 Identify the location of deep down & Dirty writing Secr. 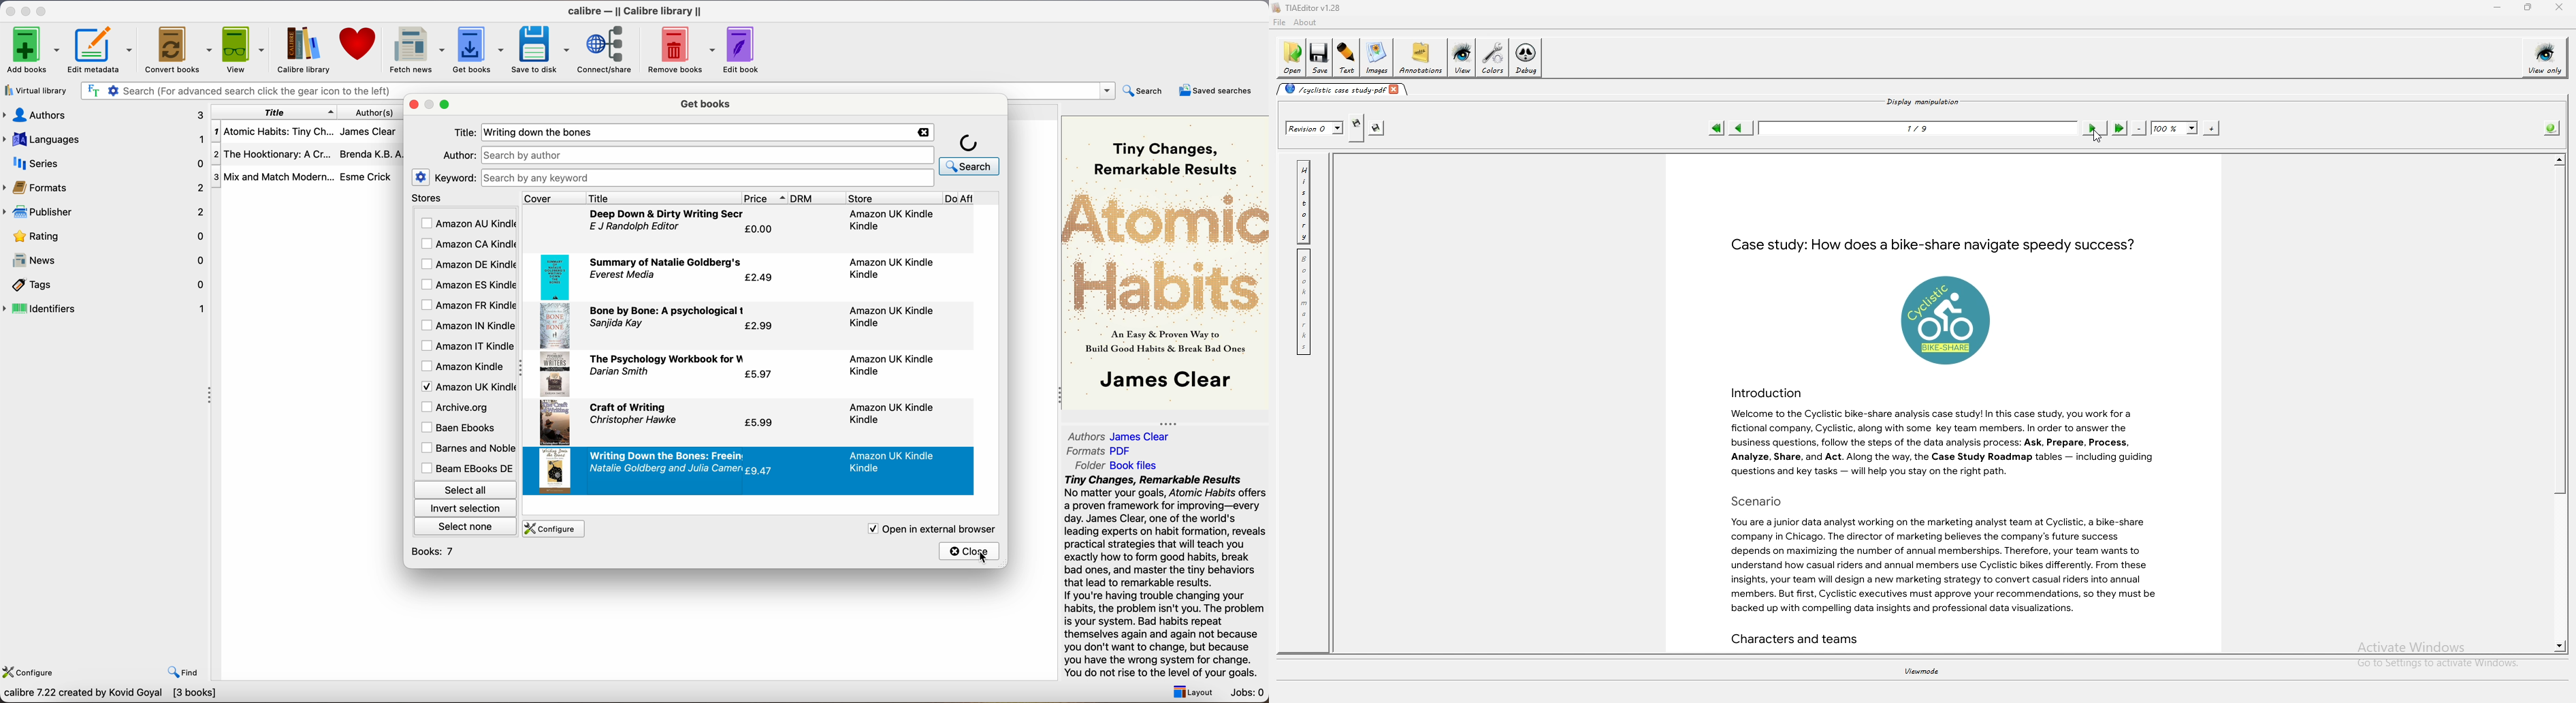
(669, 214).